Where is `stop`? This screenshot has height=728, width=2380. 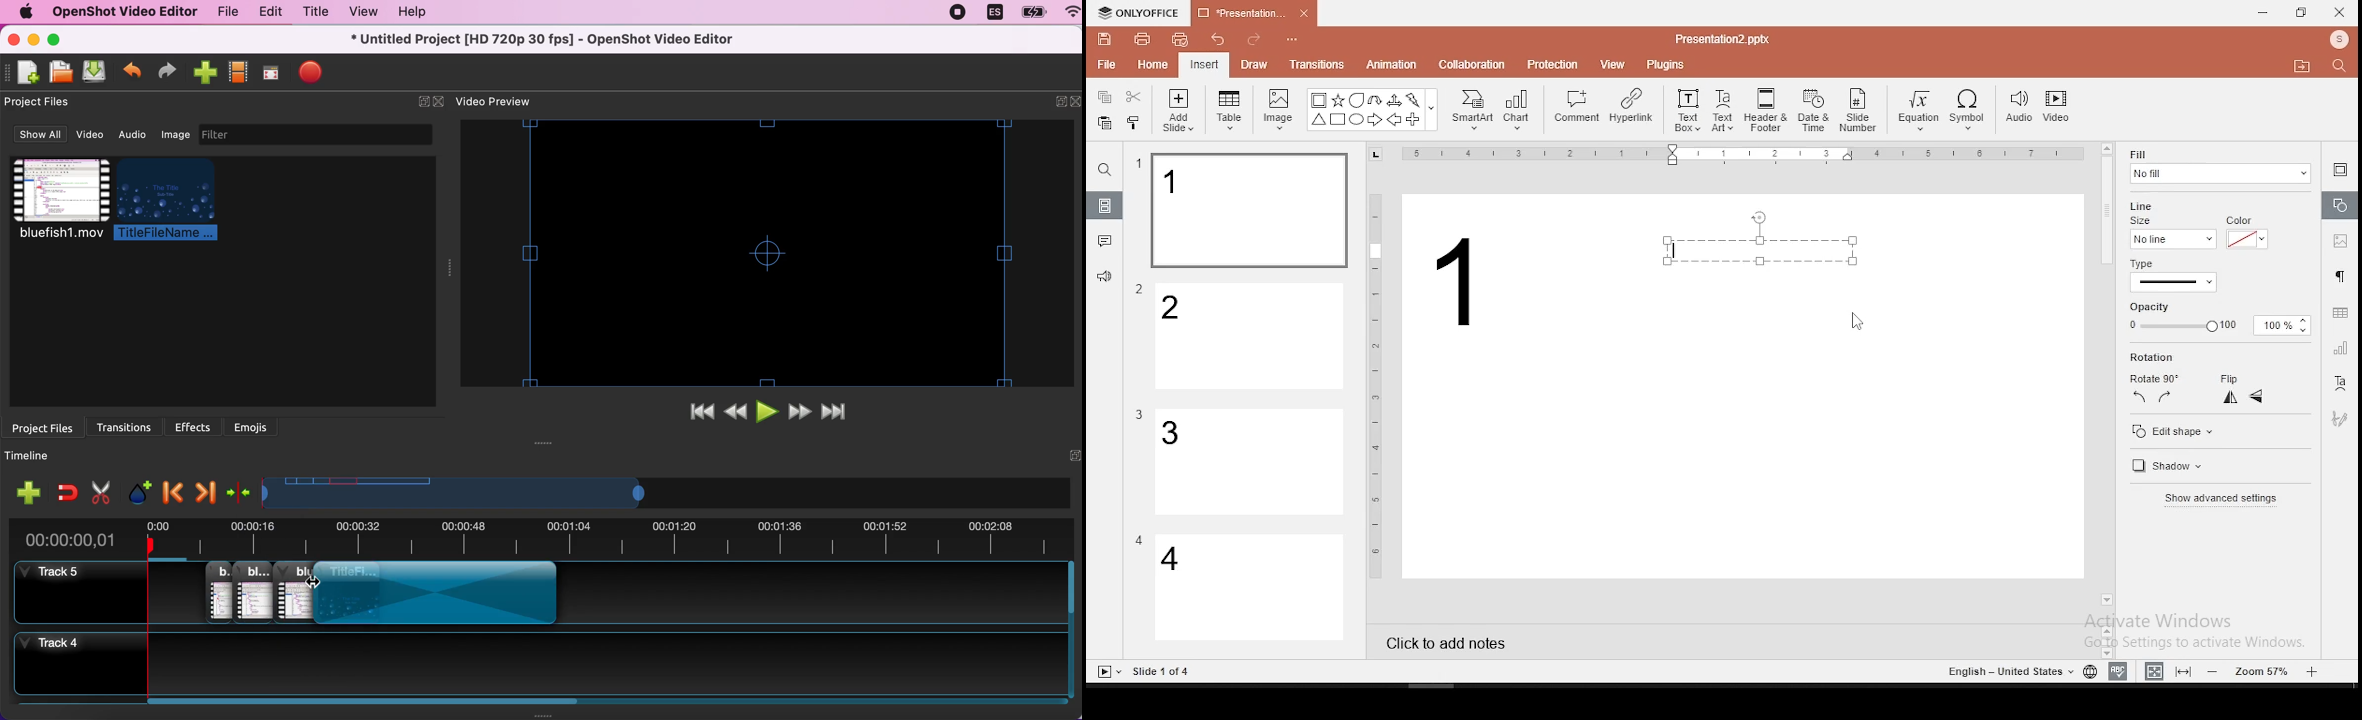
stop is located at coordinates (311, 72).